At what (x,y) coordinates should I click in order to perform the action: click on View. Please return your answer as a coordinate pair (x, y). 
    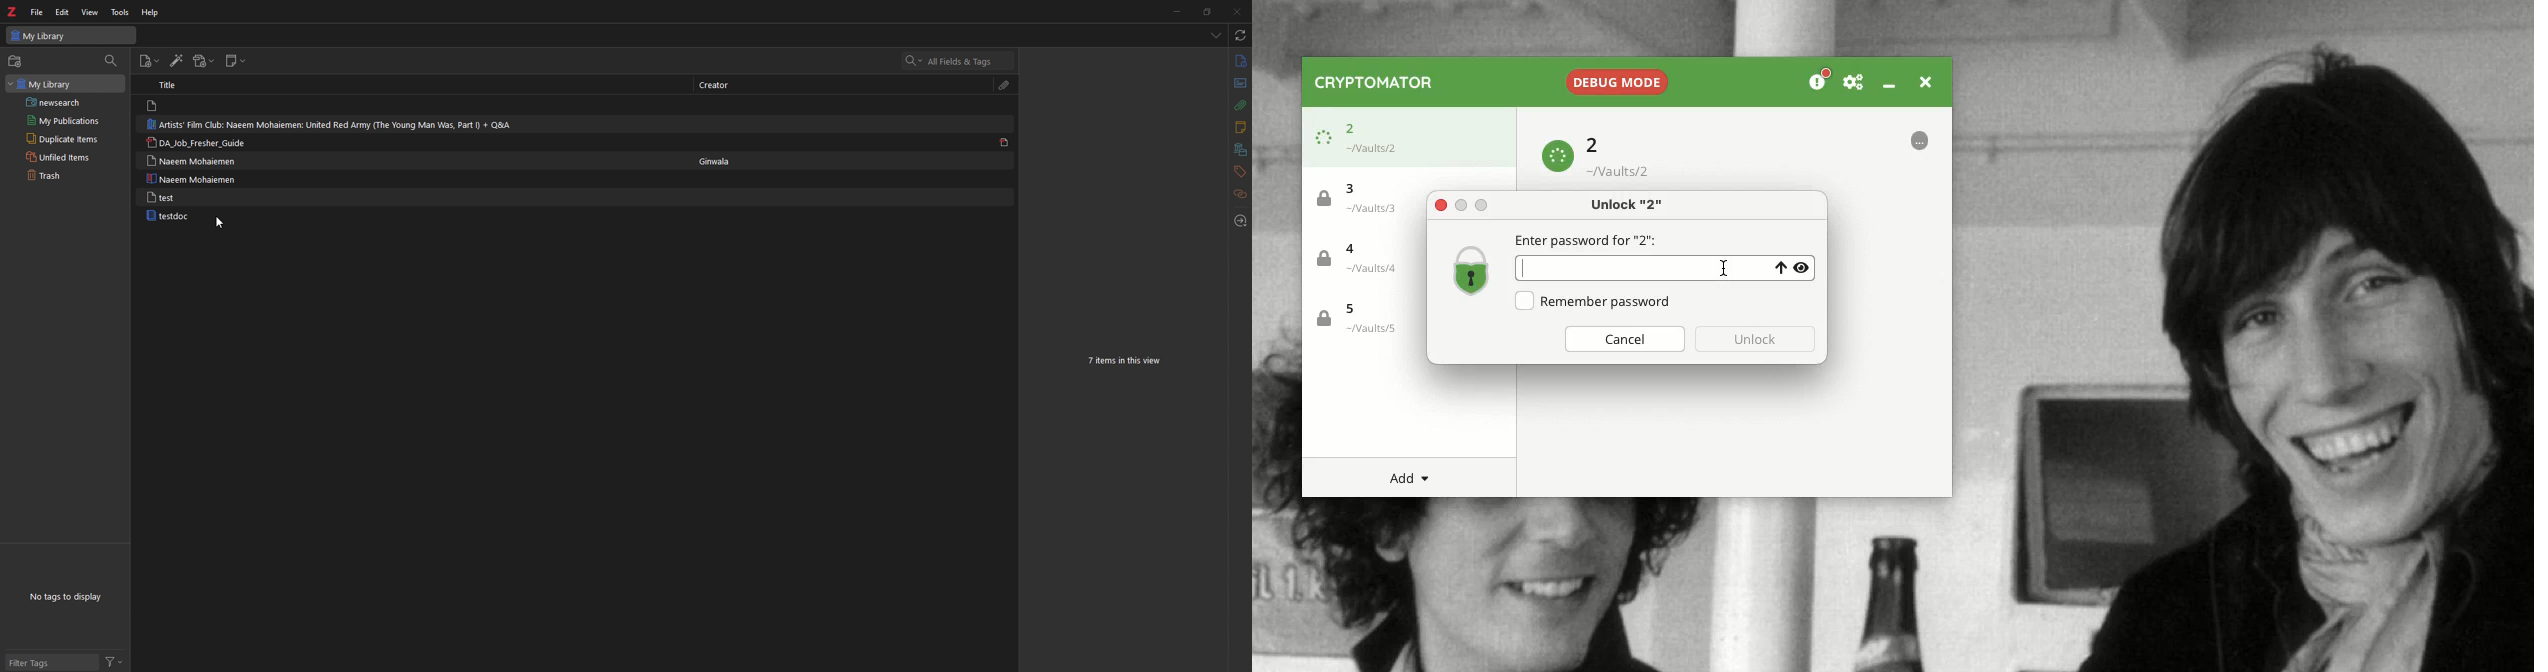
    Looking at the image, I should click on (1803, 267).